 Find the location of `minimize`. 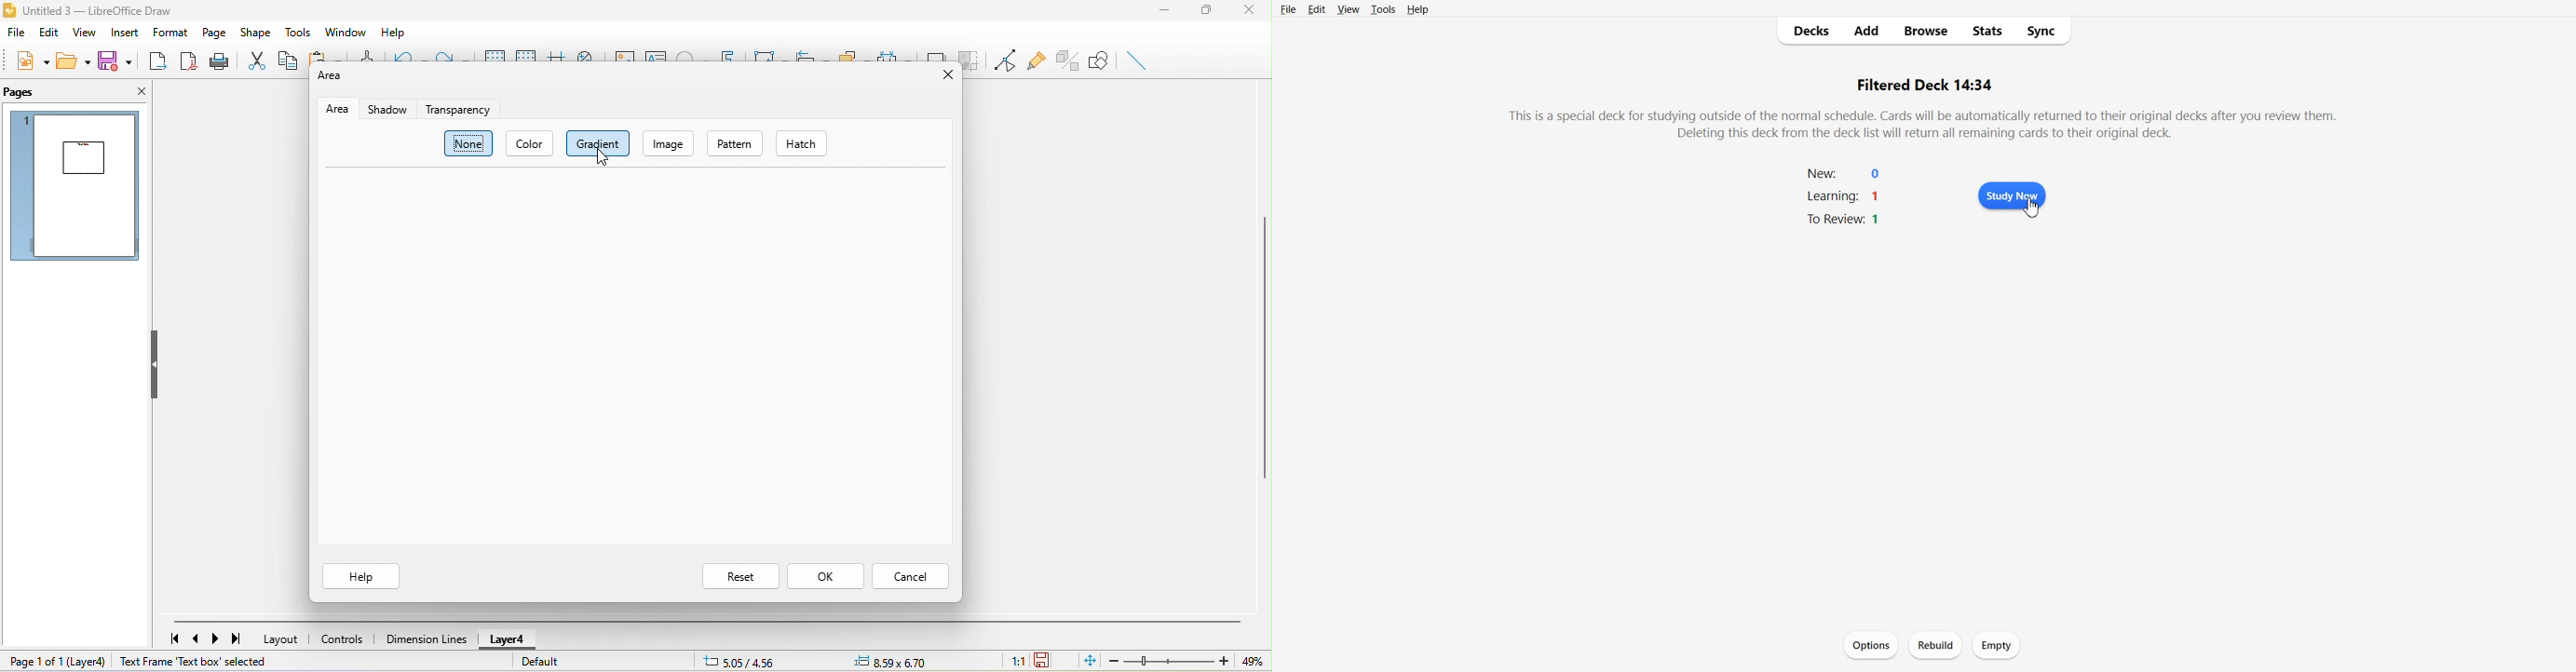

minimize is located at coordinates (1167, 10).